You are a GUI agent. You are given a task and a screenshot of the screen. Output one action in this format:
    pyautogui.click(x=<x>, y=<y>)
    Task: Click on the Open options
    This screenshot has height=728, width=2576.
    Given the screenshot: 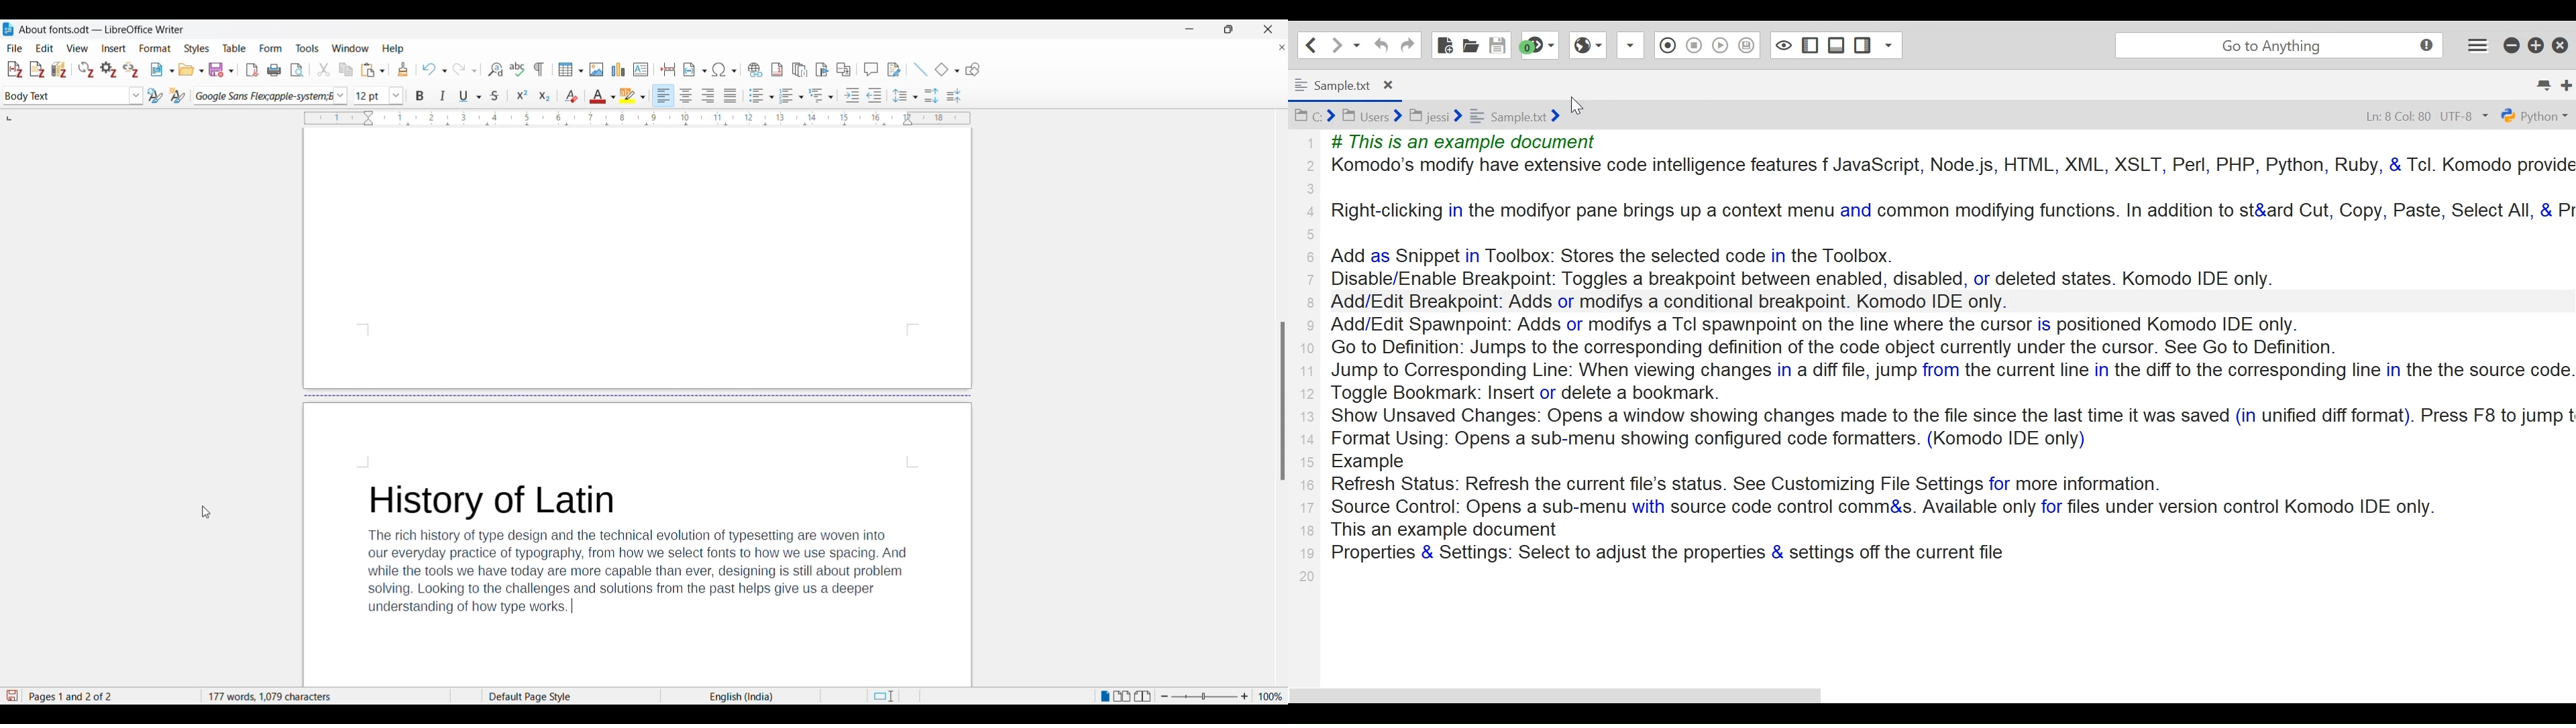 What is the action you would take?
    pyautogui.click(x=191, y=70)
    